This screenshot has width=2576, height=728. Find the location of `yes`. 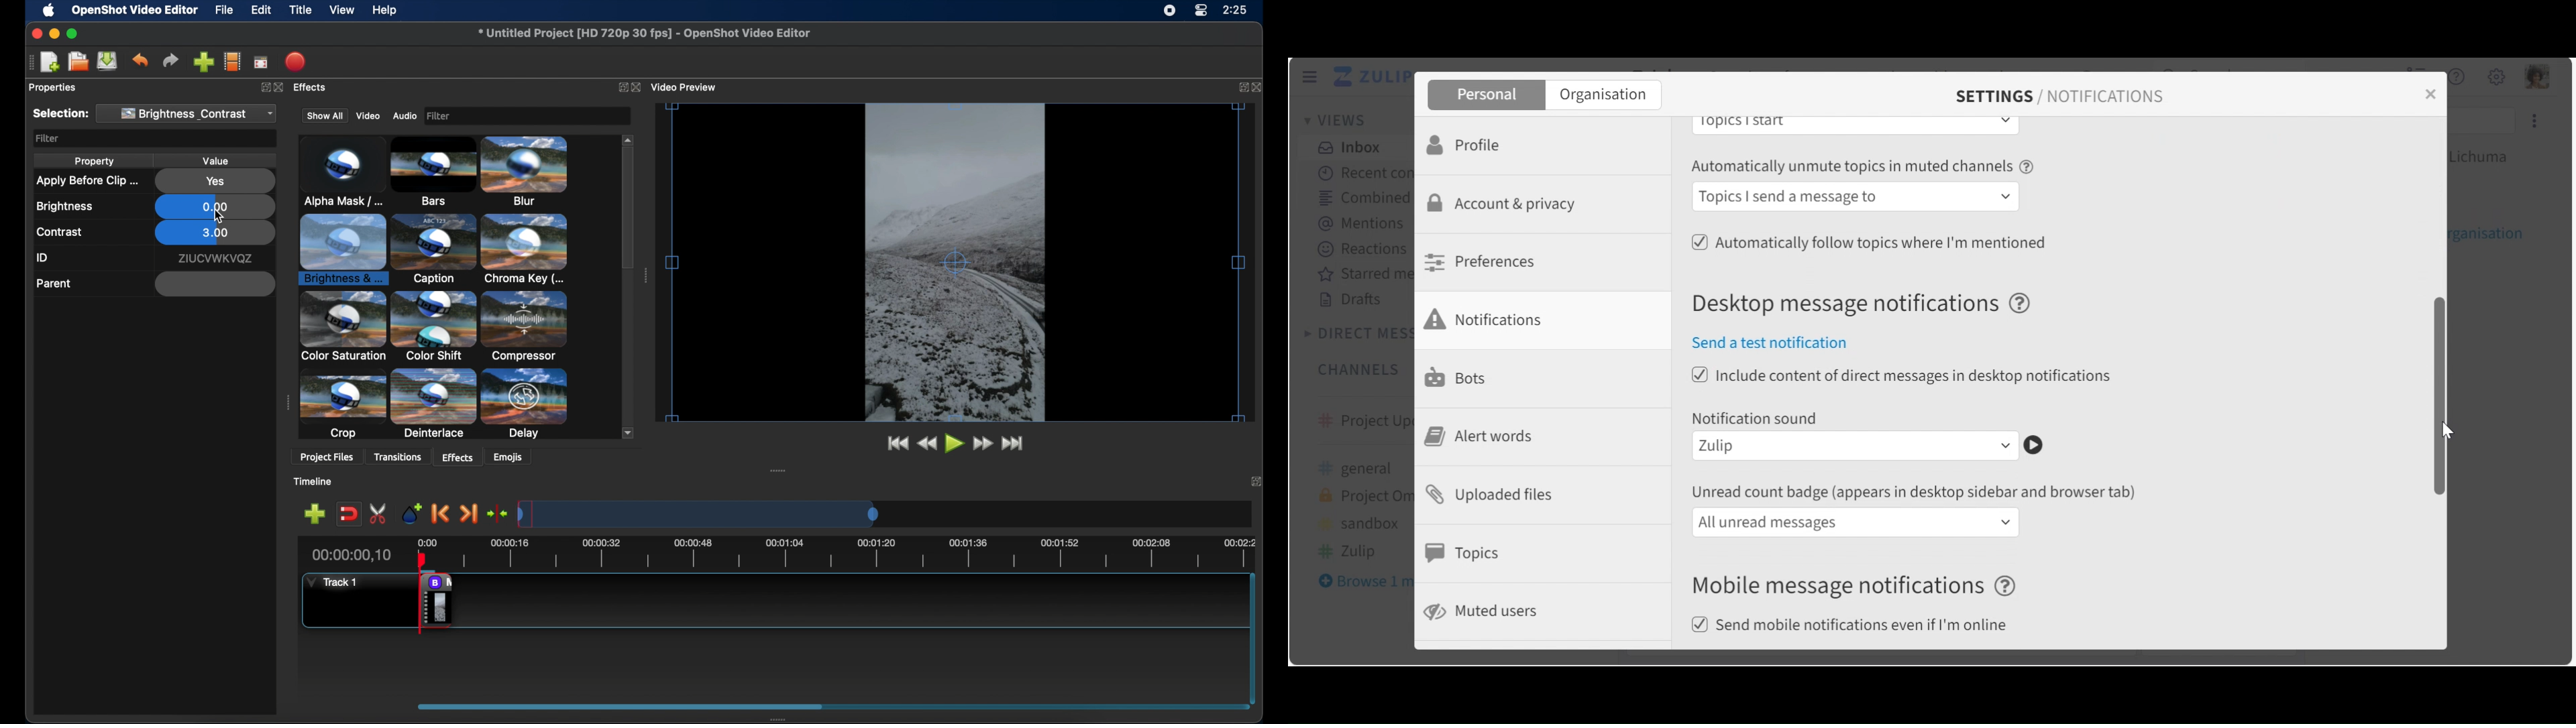

yes is located at coordinates (215, 182).